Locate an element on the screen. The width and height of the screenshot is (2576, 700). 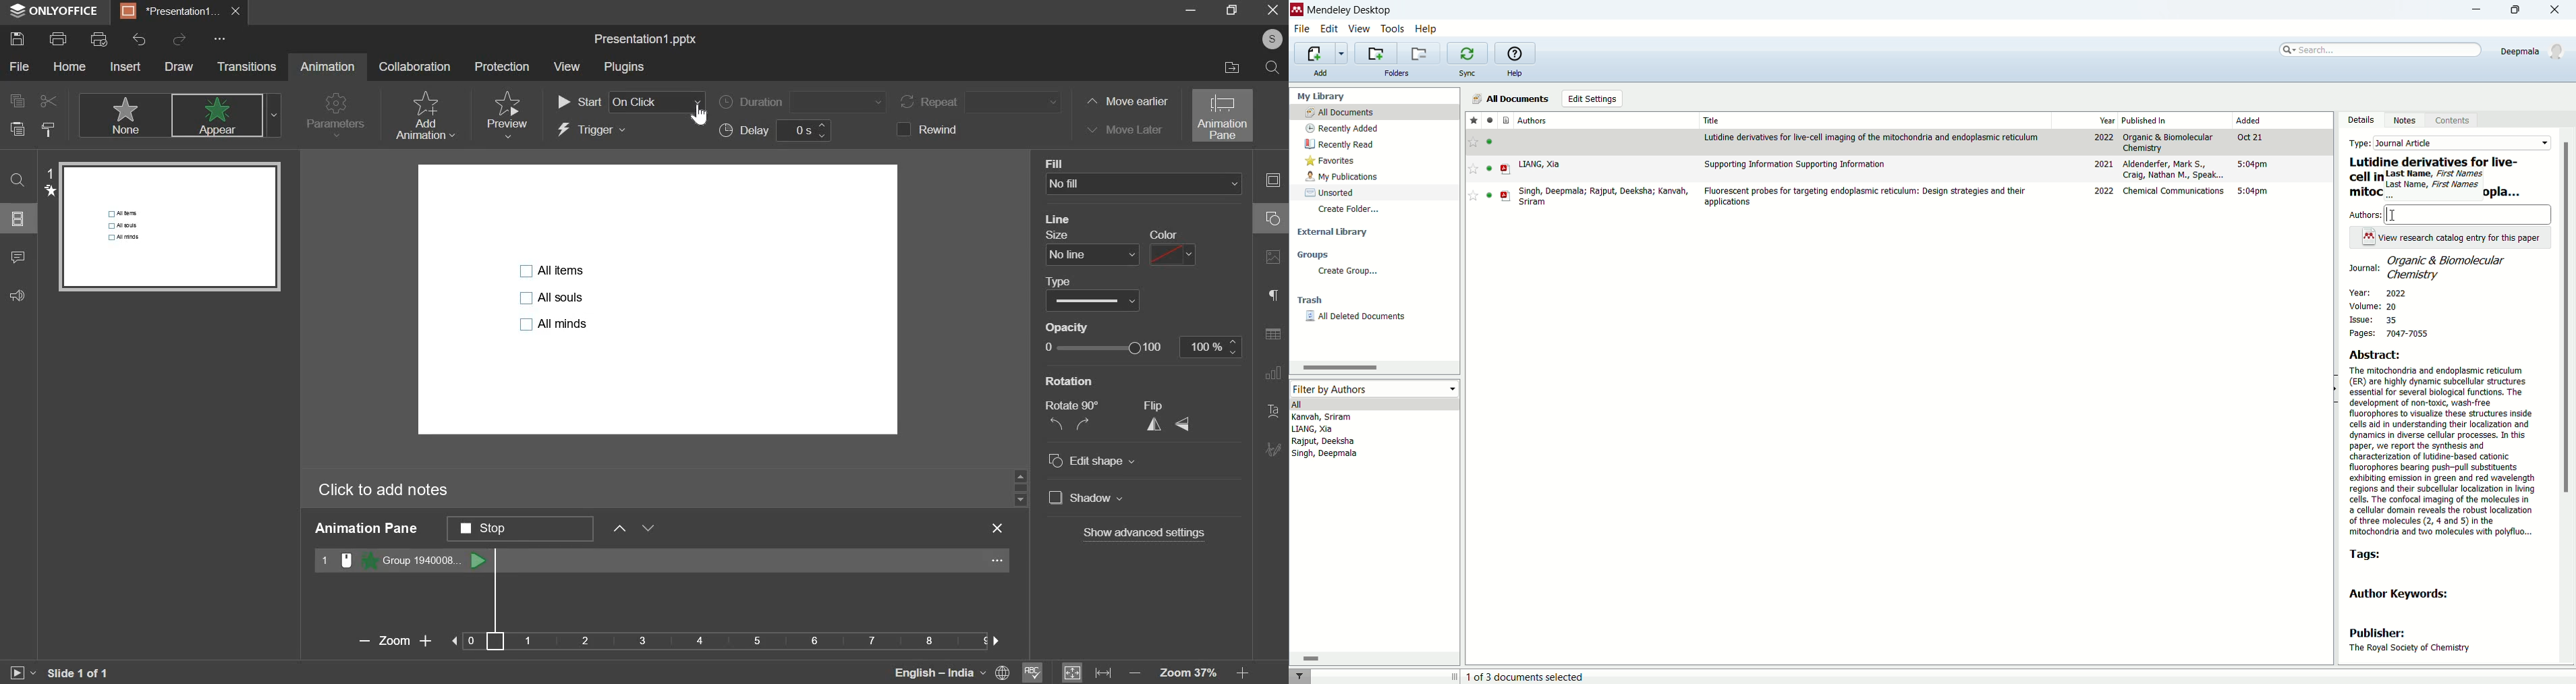
Icon is located at coordinates (2369, 236).